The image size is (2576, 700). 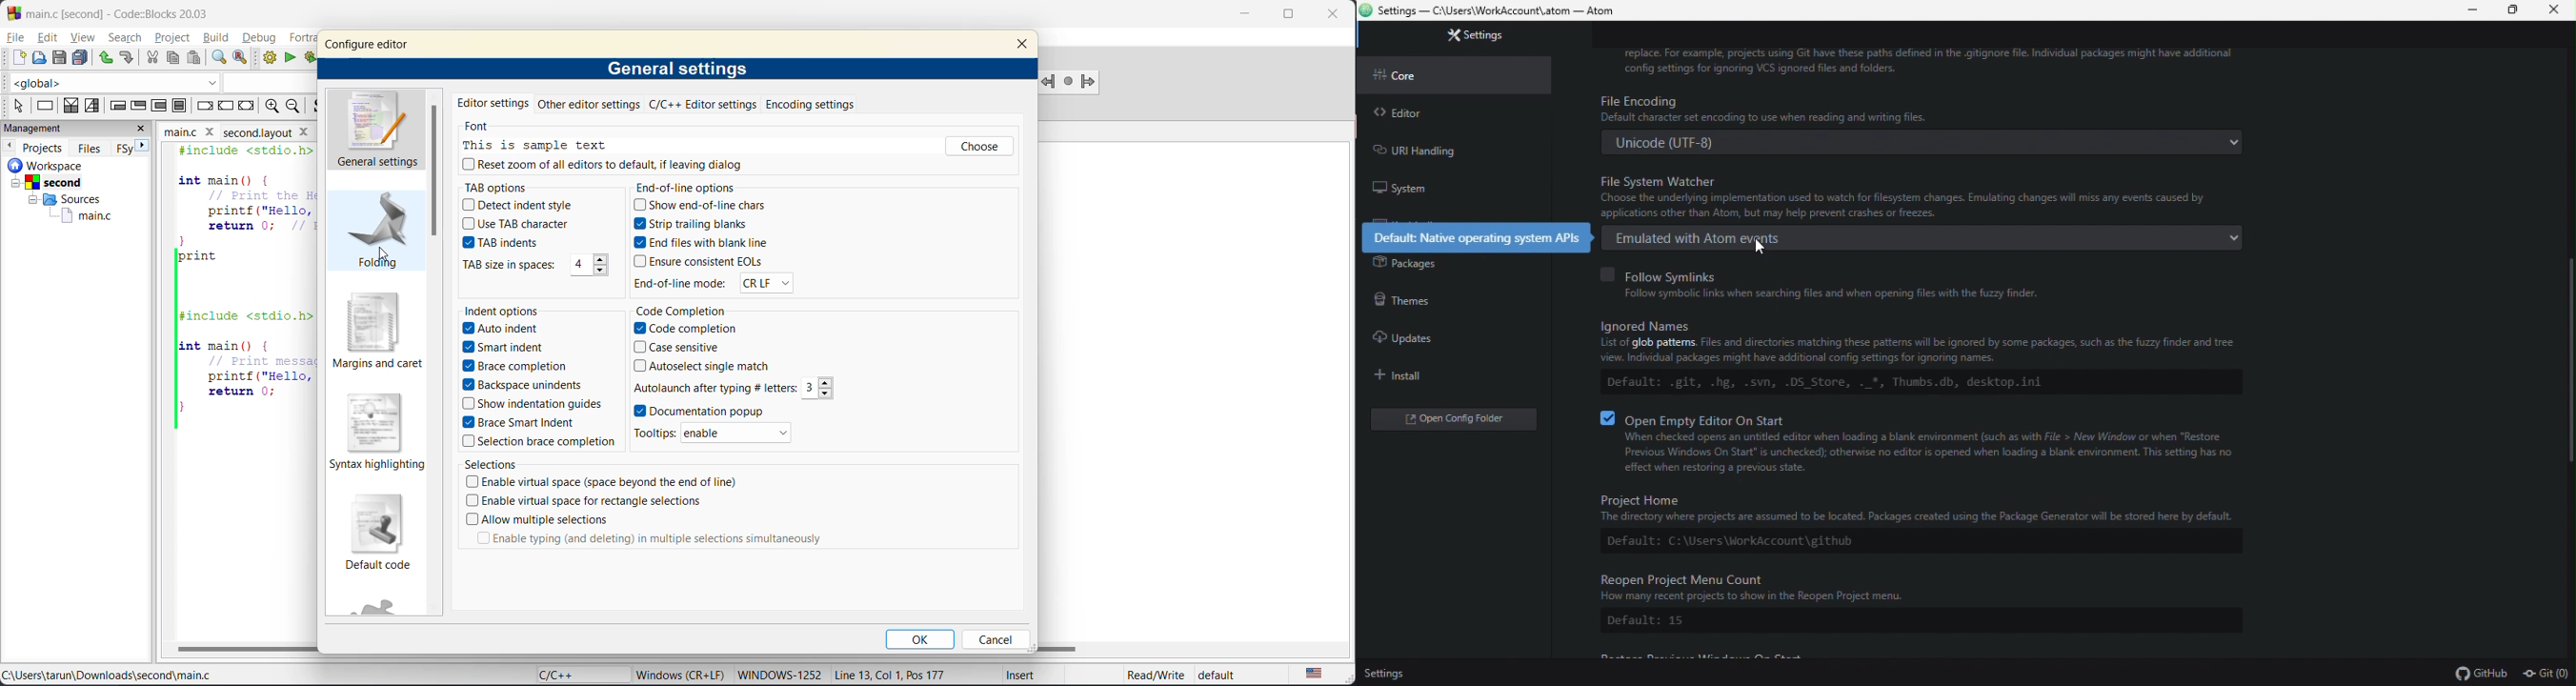 What do you see at coordinates (517, 205) in the screenshot?
I see `Detect indent style` at bounding box center [517, 205].